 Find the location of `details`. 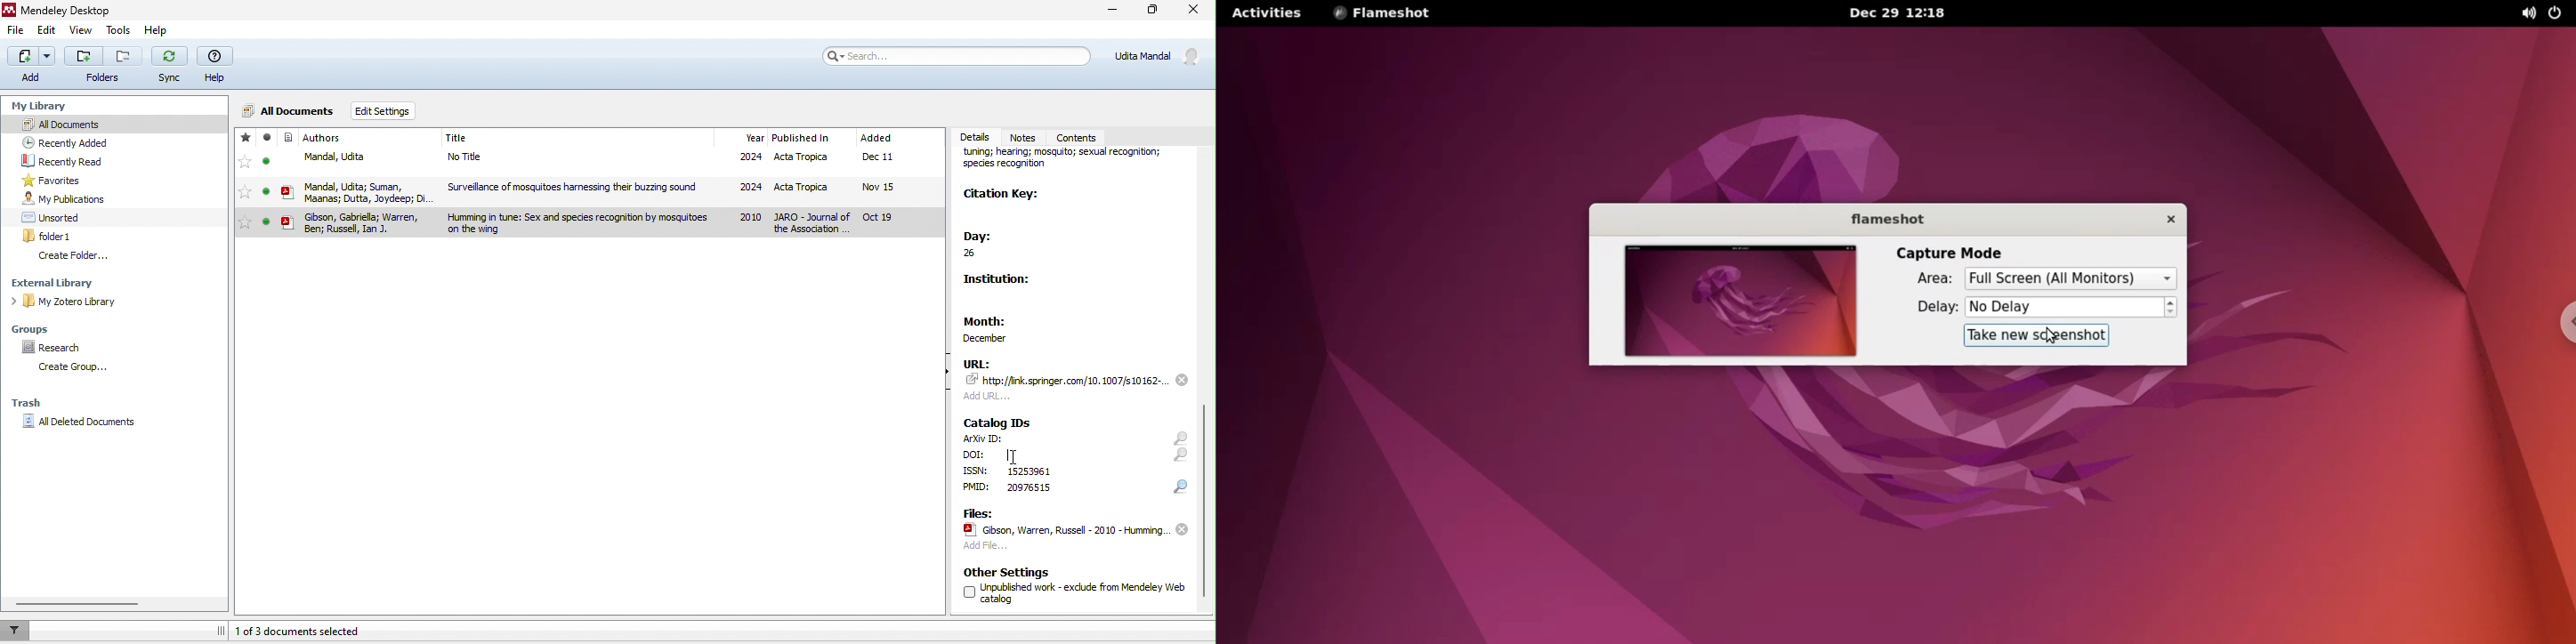

details is located at coordinates (977, 137).